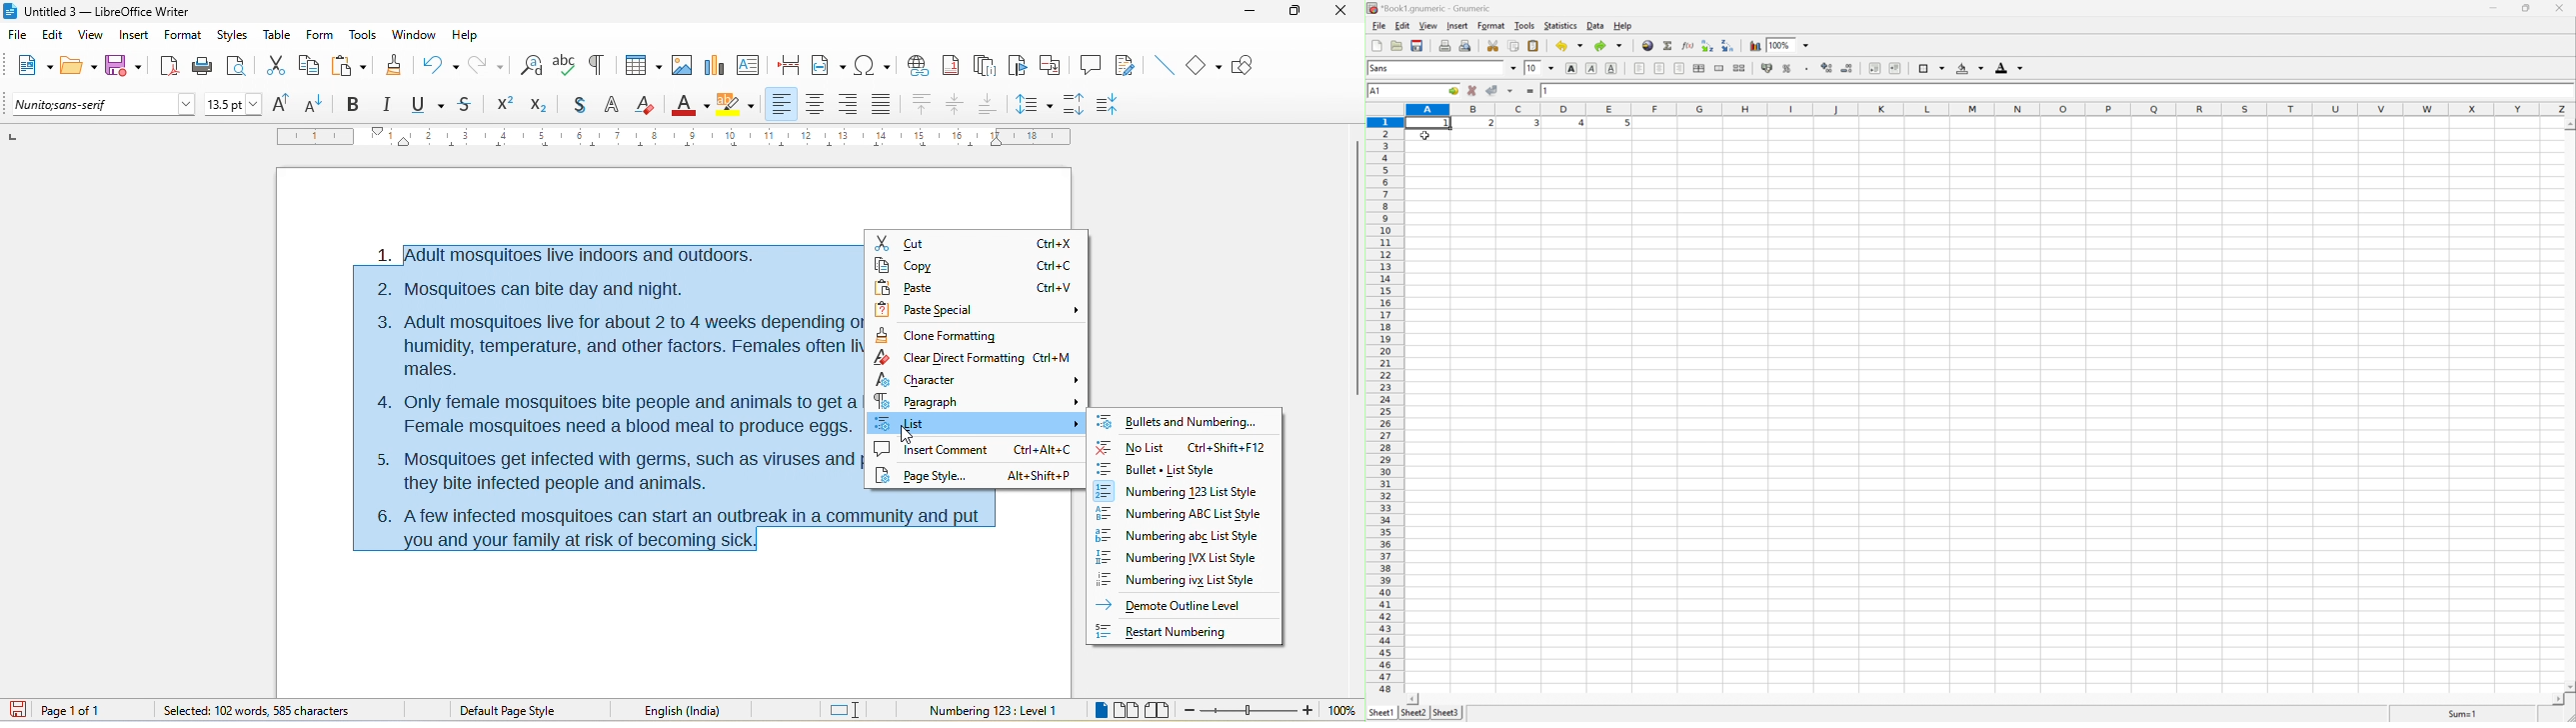 This screenshot has width=2576, height=728. What do you see at coordinates (974, 379) in the screenshot?
I see `character` at bounding box center [974, 379].